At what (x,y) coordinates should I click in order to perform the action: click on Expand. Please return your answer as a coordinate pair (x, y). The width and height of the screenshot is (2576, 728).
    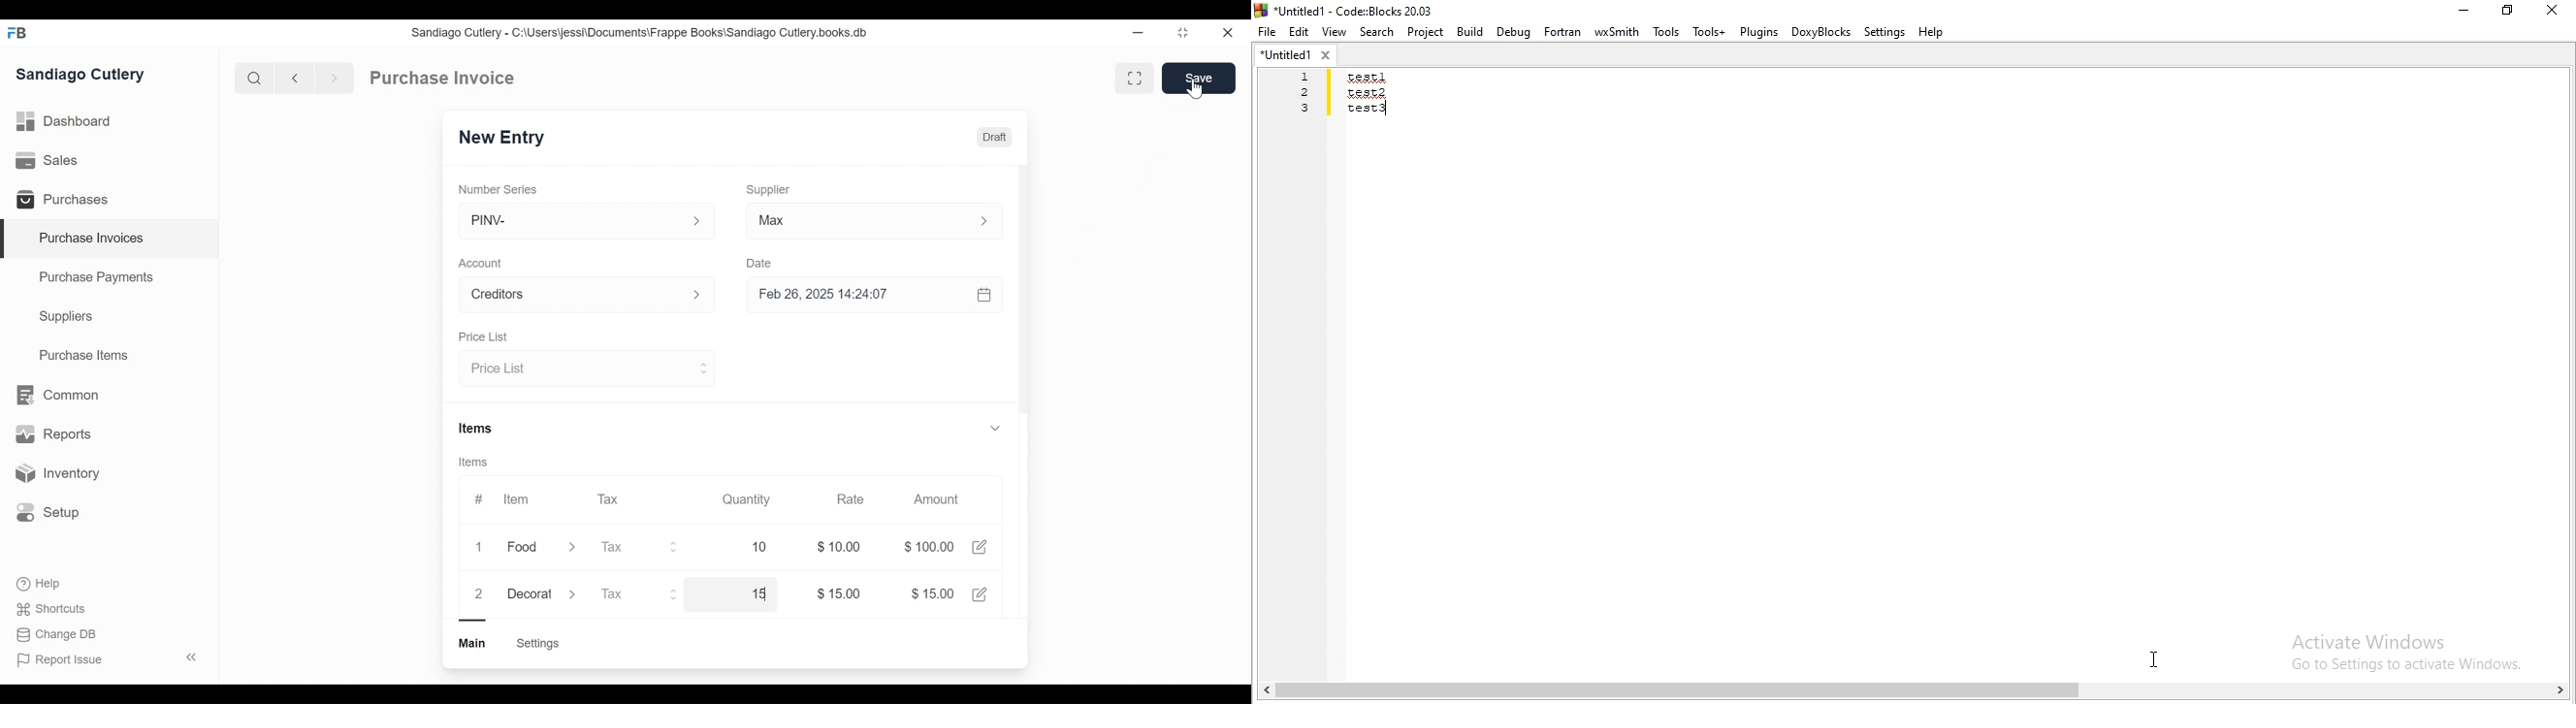
    Looking at the image, I should click on (992, 221).